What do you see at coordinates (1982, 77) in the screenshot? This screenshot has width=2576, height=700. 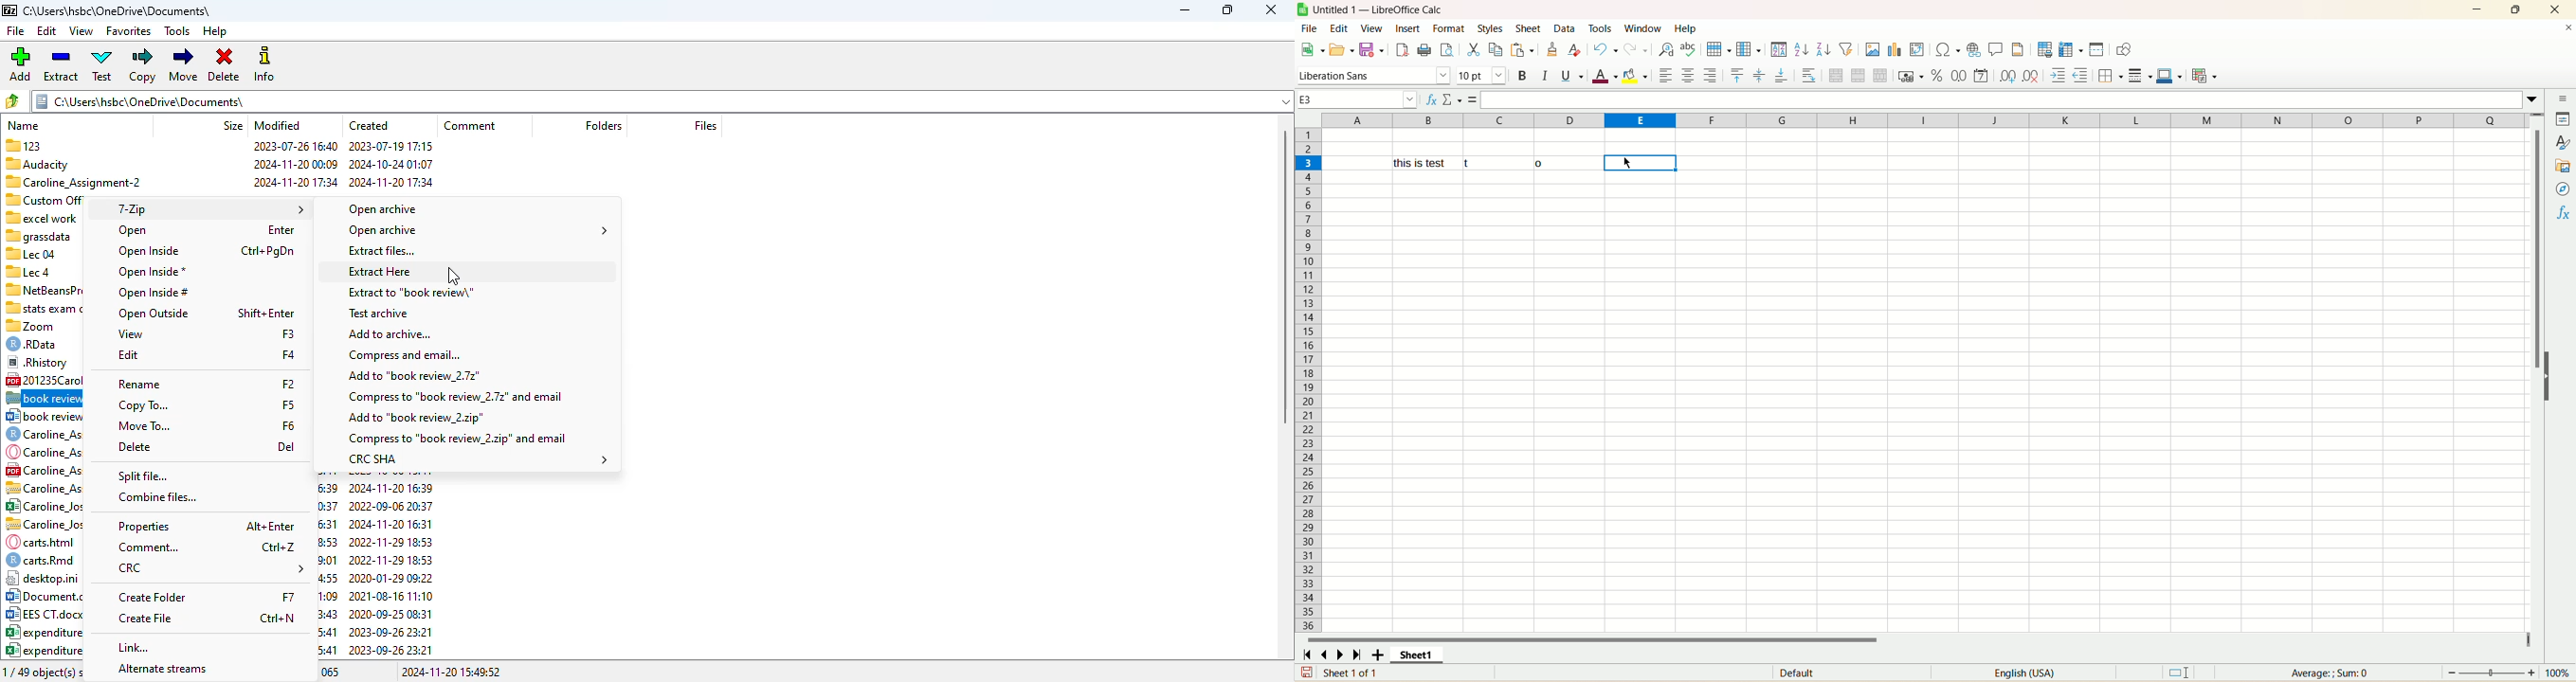 I see `format as date` at bounding box center [1982, 77].